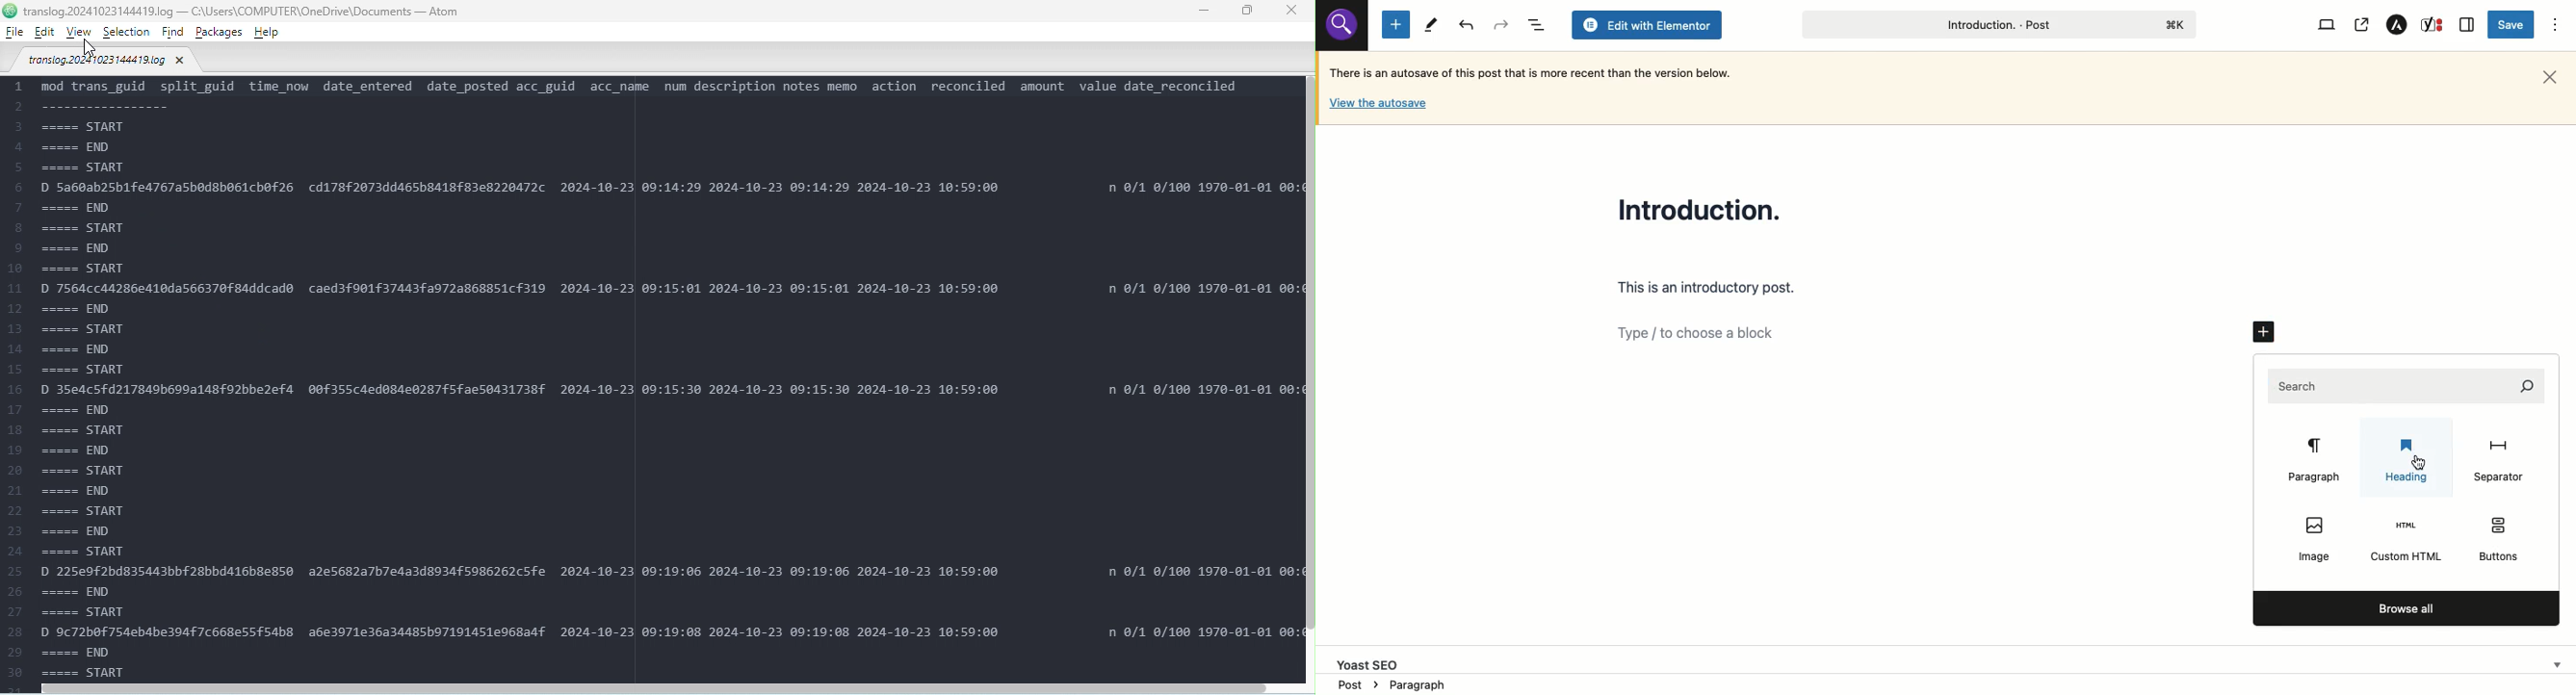  What do you see at coordinates (2501, 541) in the screenshot?
I see `Buttons` at bounding box center [2501, 541].